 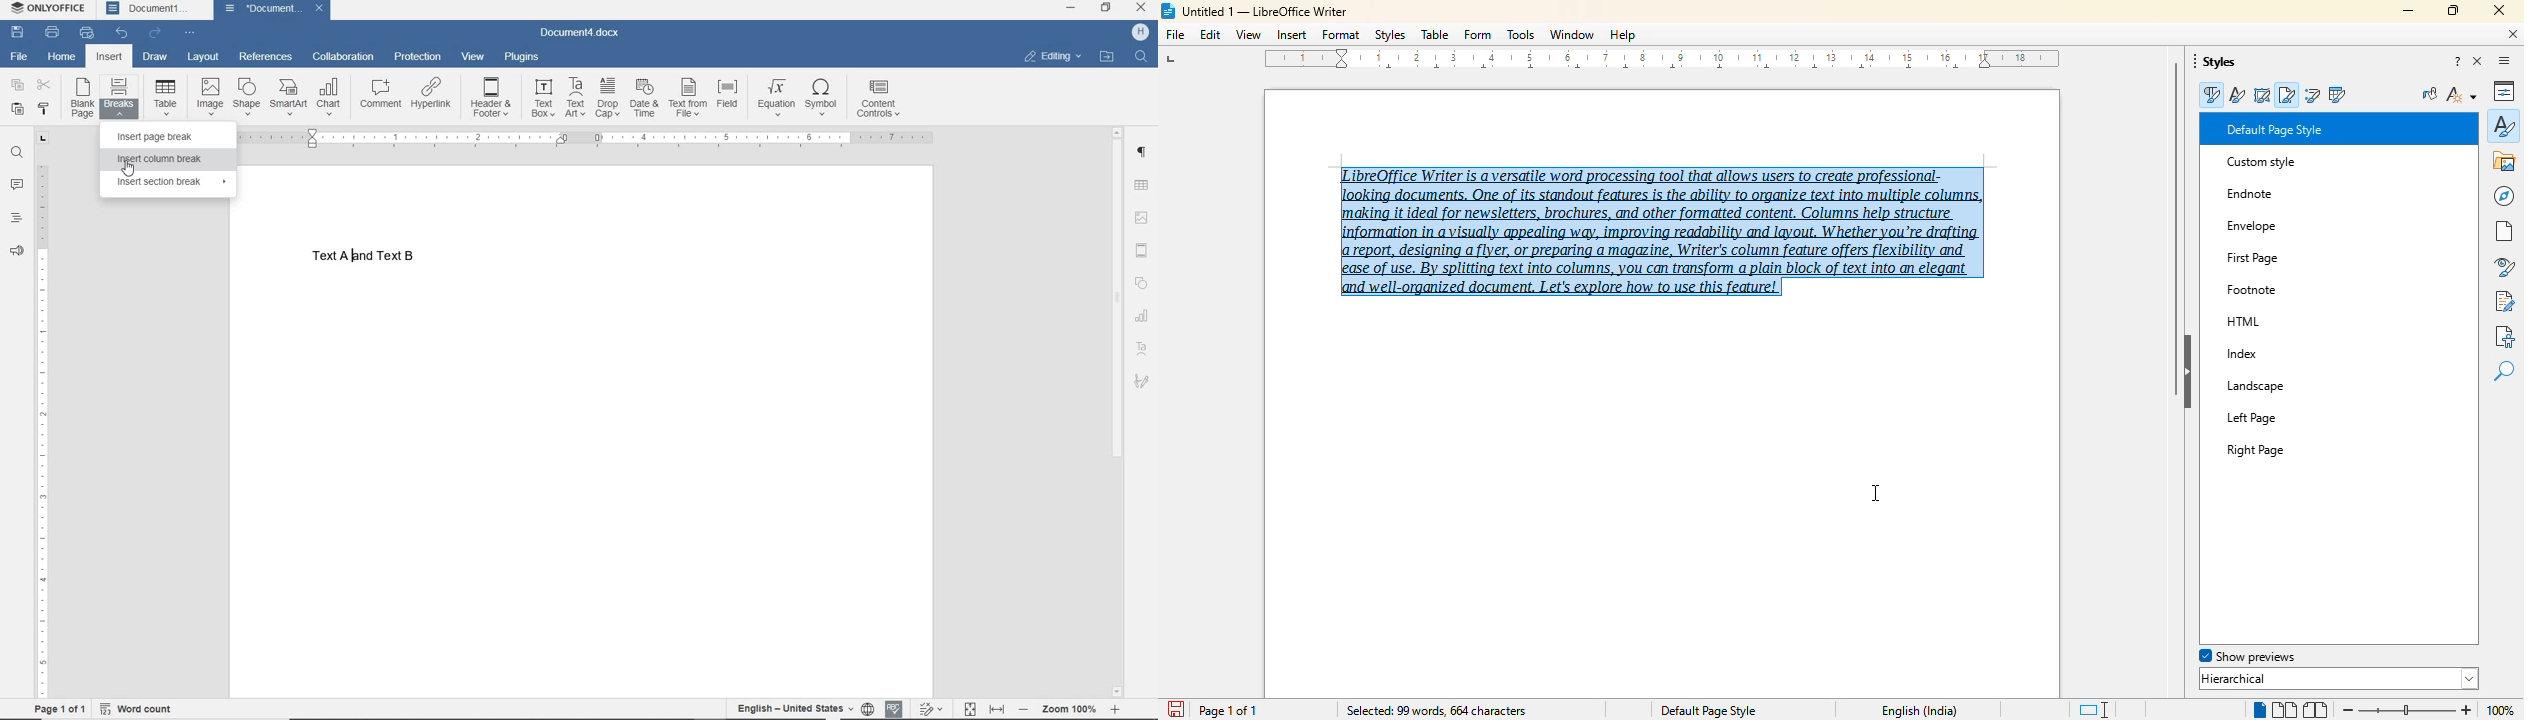 I want to click on cursor, so click(x=1873, y=493).